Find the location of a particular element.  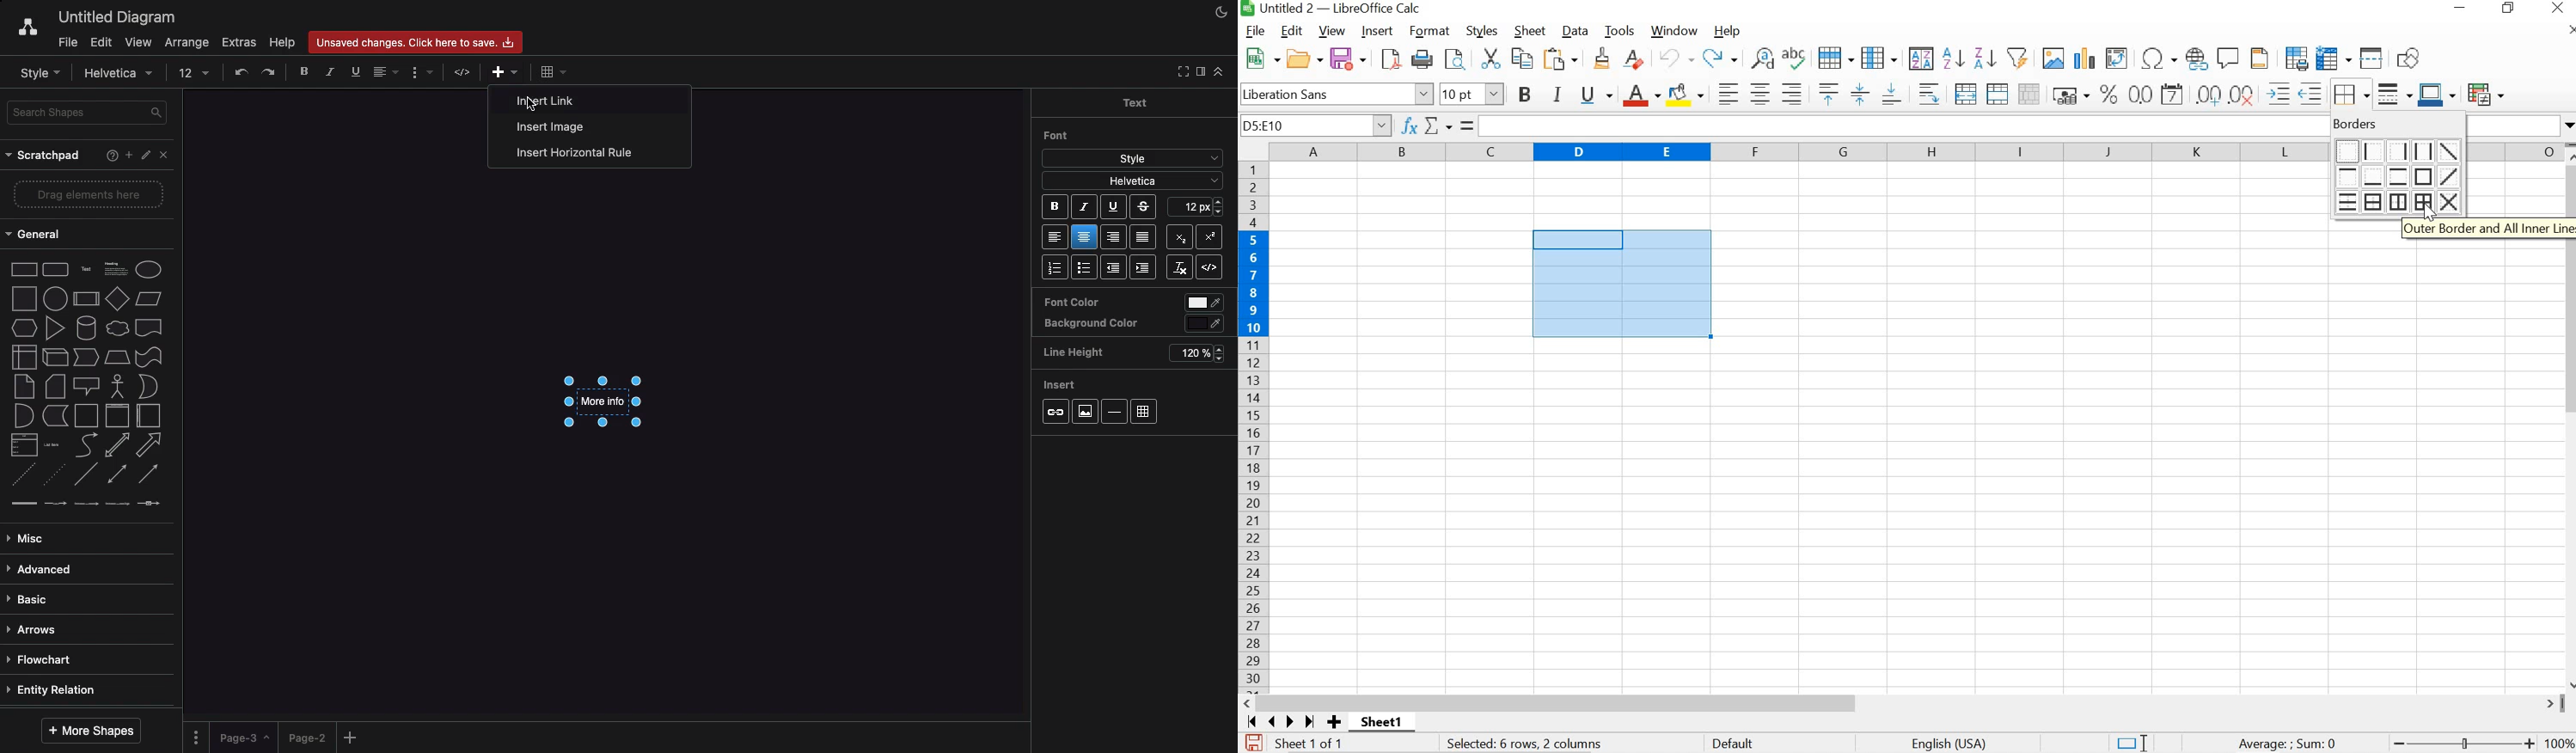

INPUT LINE is located at coordinates (1904, 125).